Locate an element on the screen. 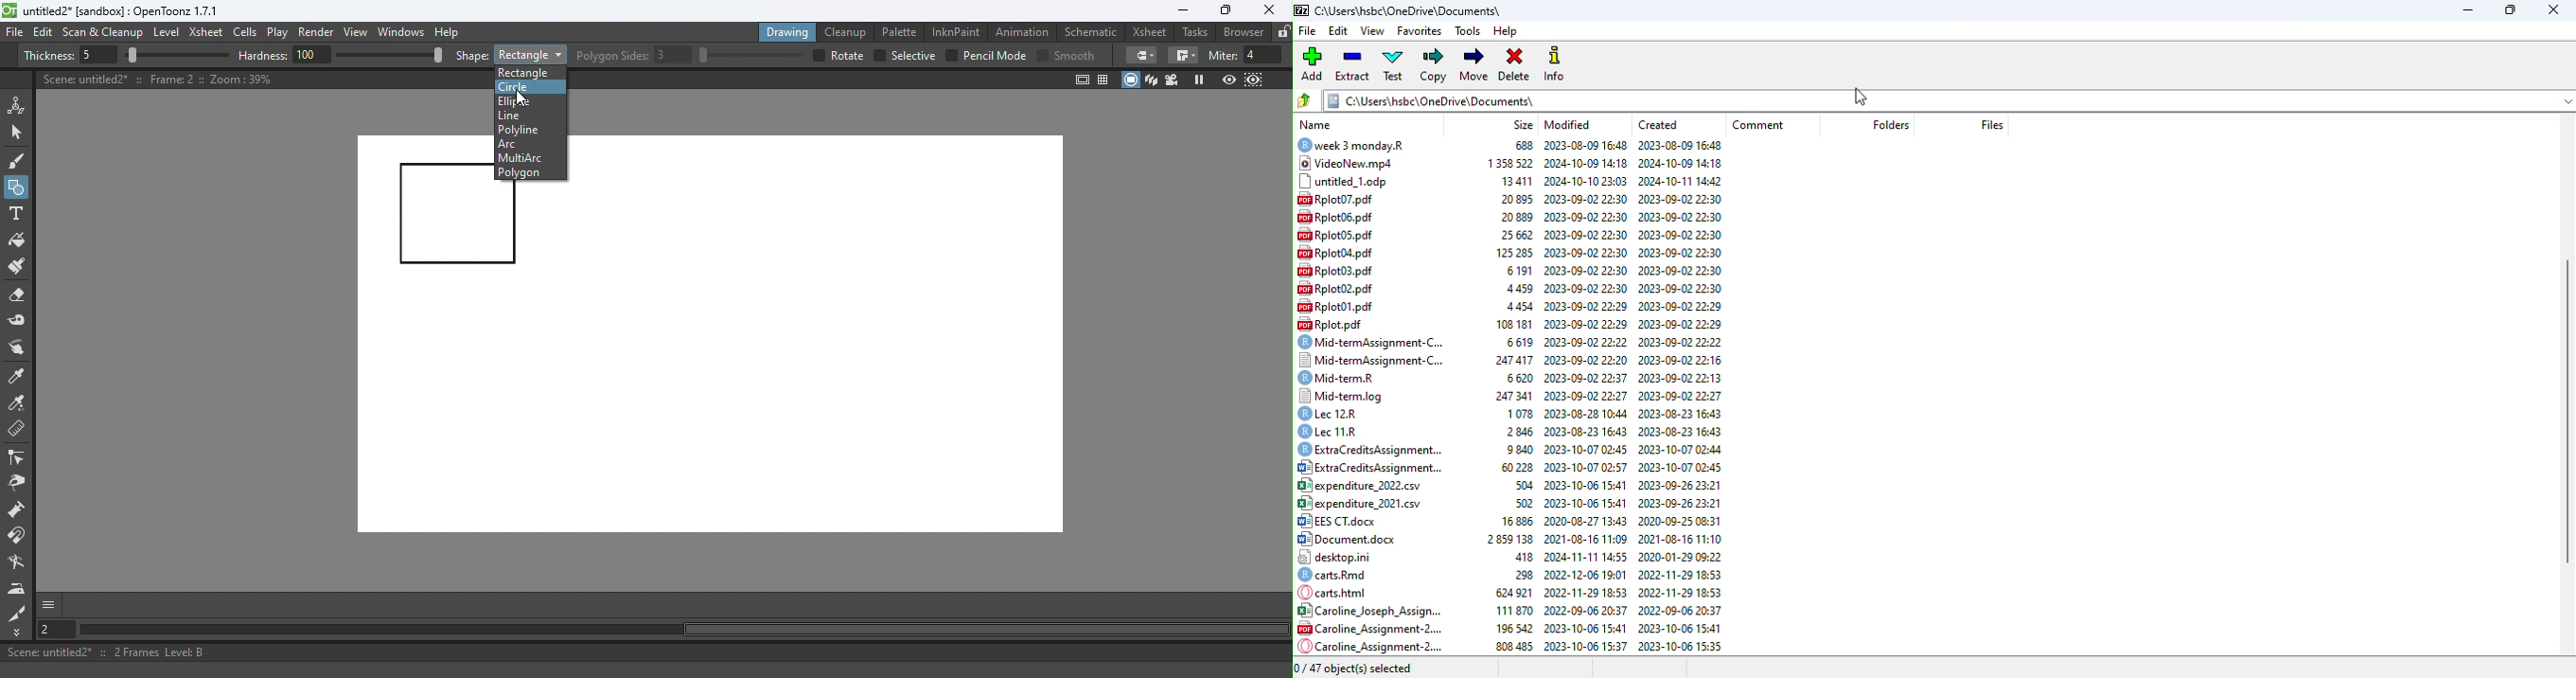 This screenshot has width=2576, height=700. 2022-09-06 20:37 is located at coordinates (1585, 610).